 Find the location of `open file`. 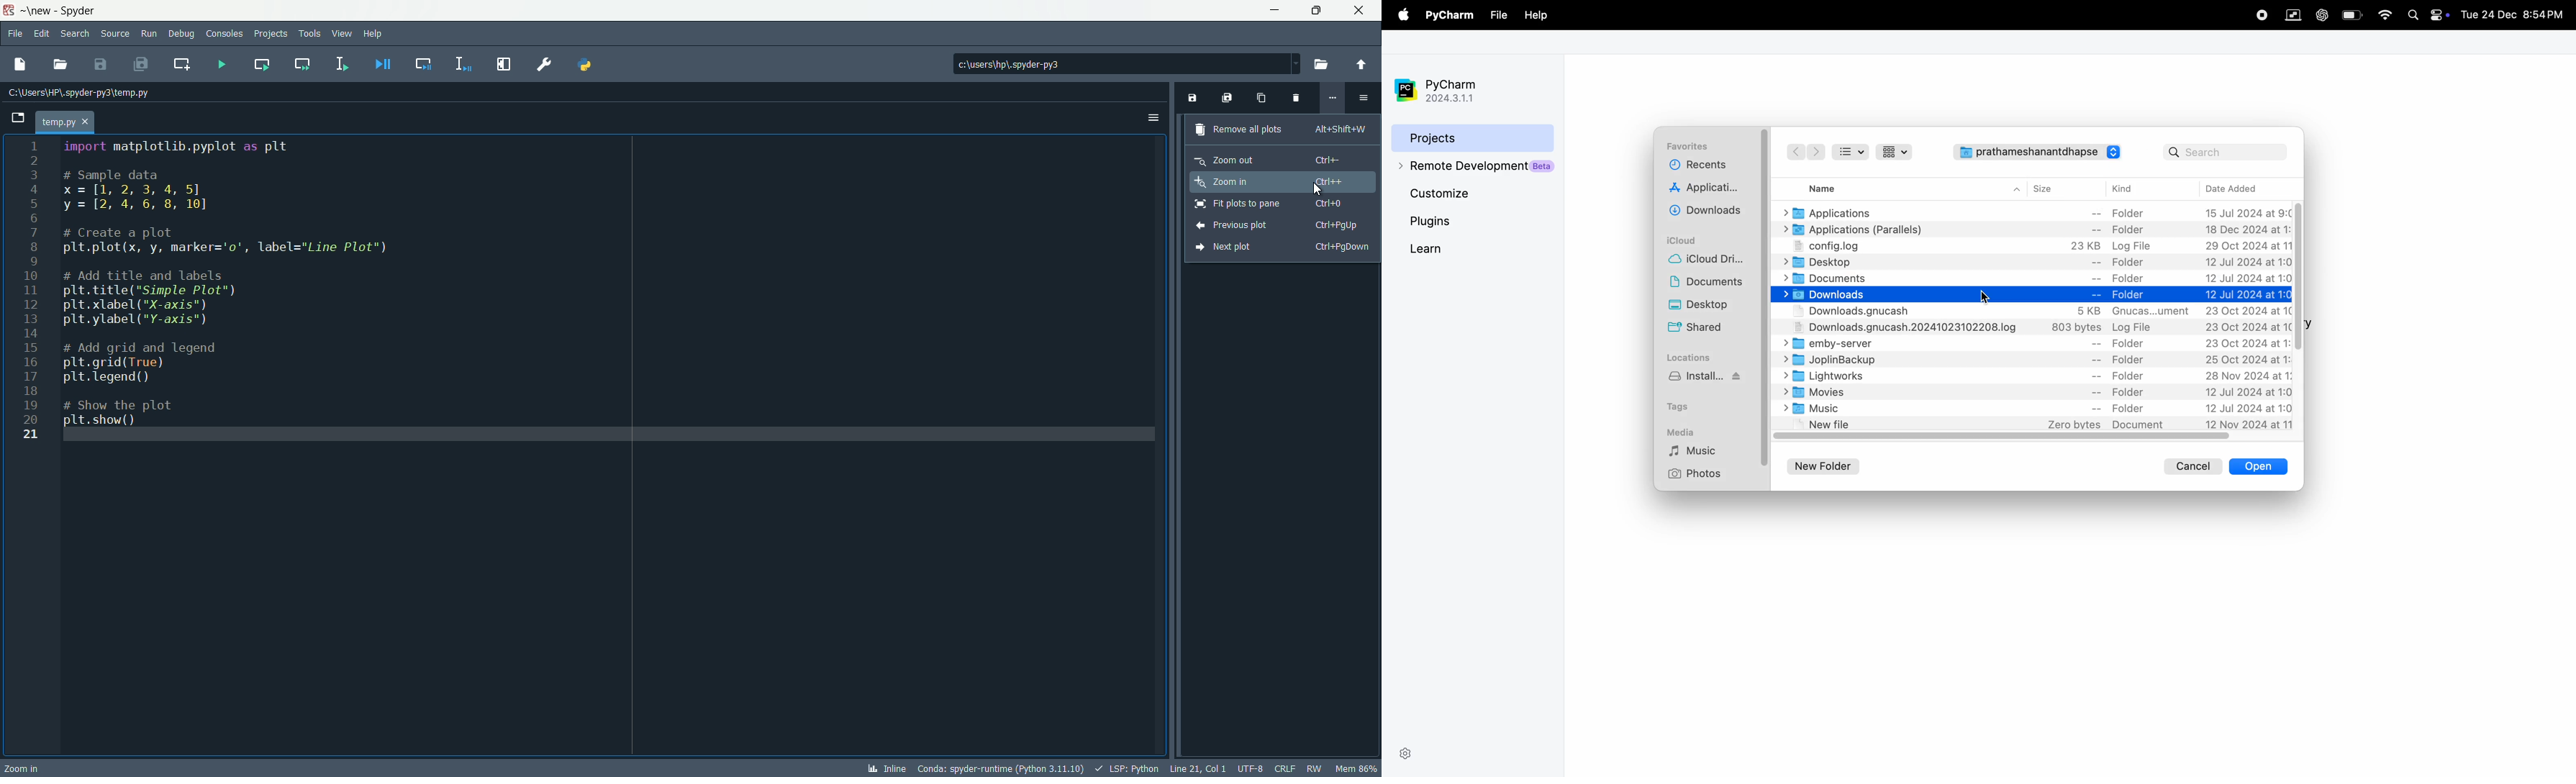

open file is located at coordinates (63, 64).